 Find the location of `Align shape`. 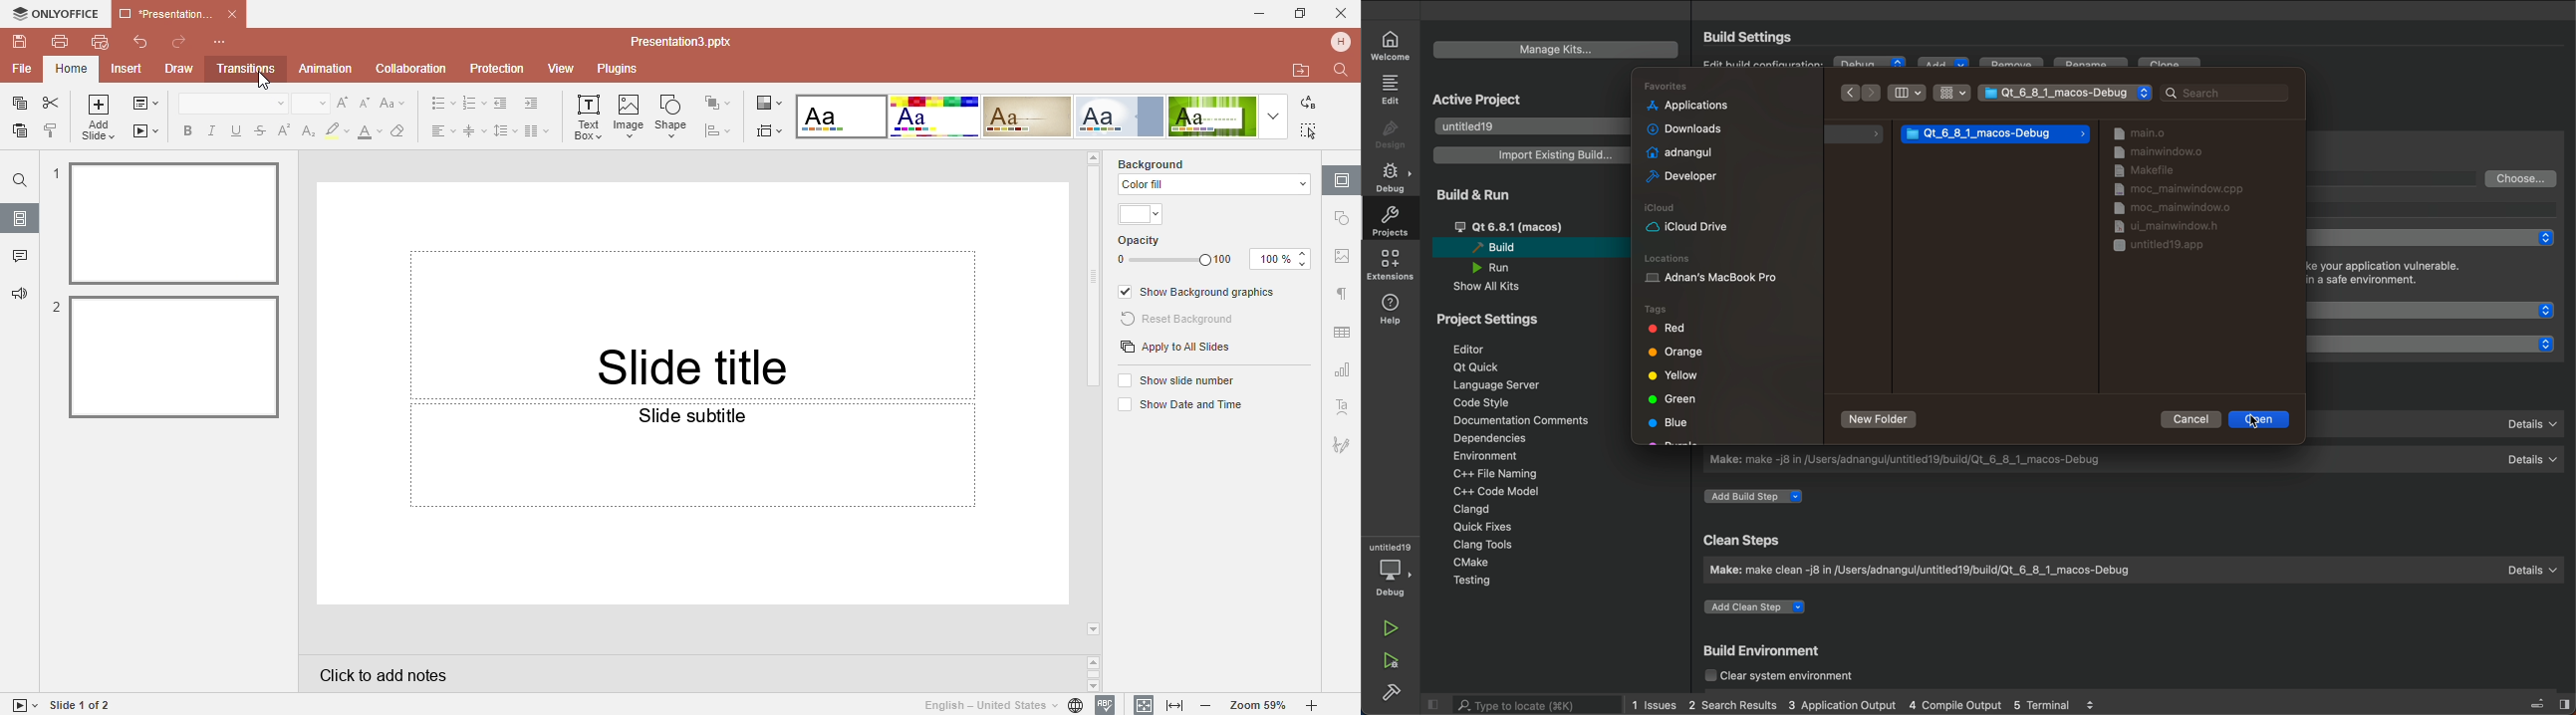

Align shape is located at coordinates (722, 130).